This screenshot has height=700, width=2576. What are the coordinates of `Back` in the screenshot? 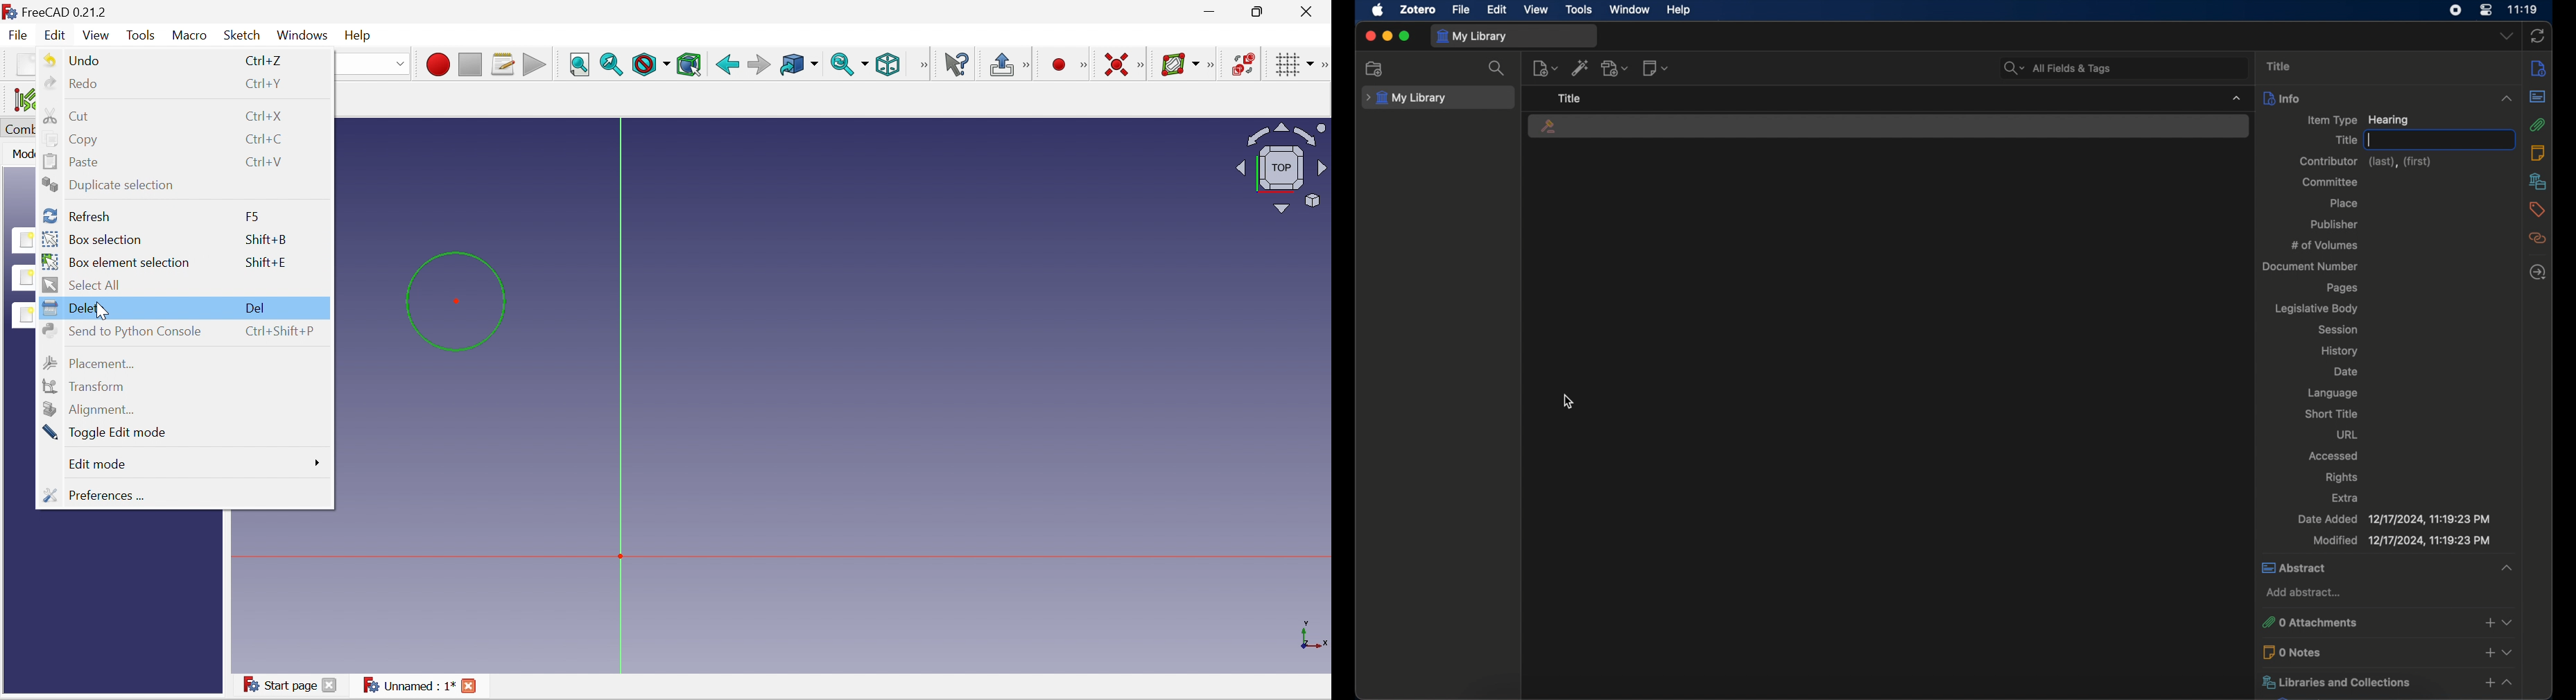 It's located at (726, 65).